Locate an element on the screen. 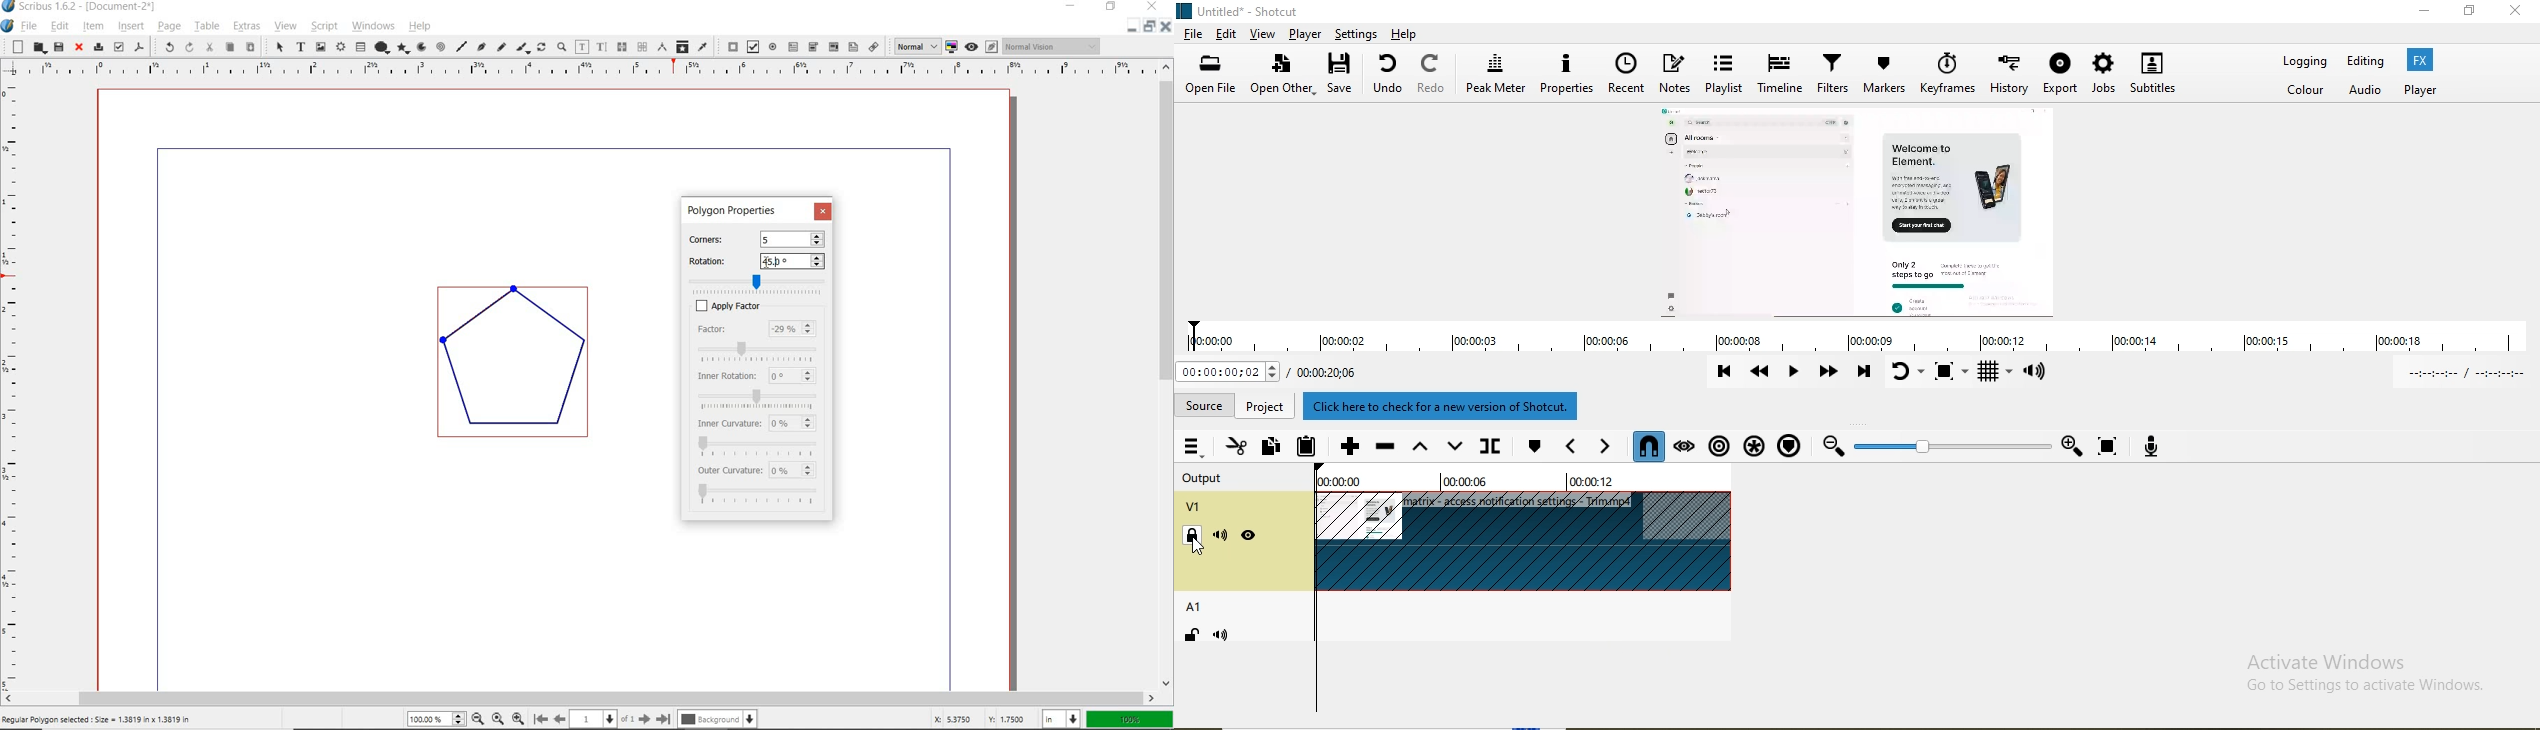 The image size is (2548, 756). copy is located at coordinates (231, 47).